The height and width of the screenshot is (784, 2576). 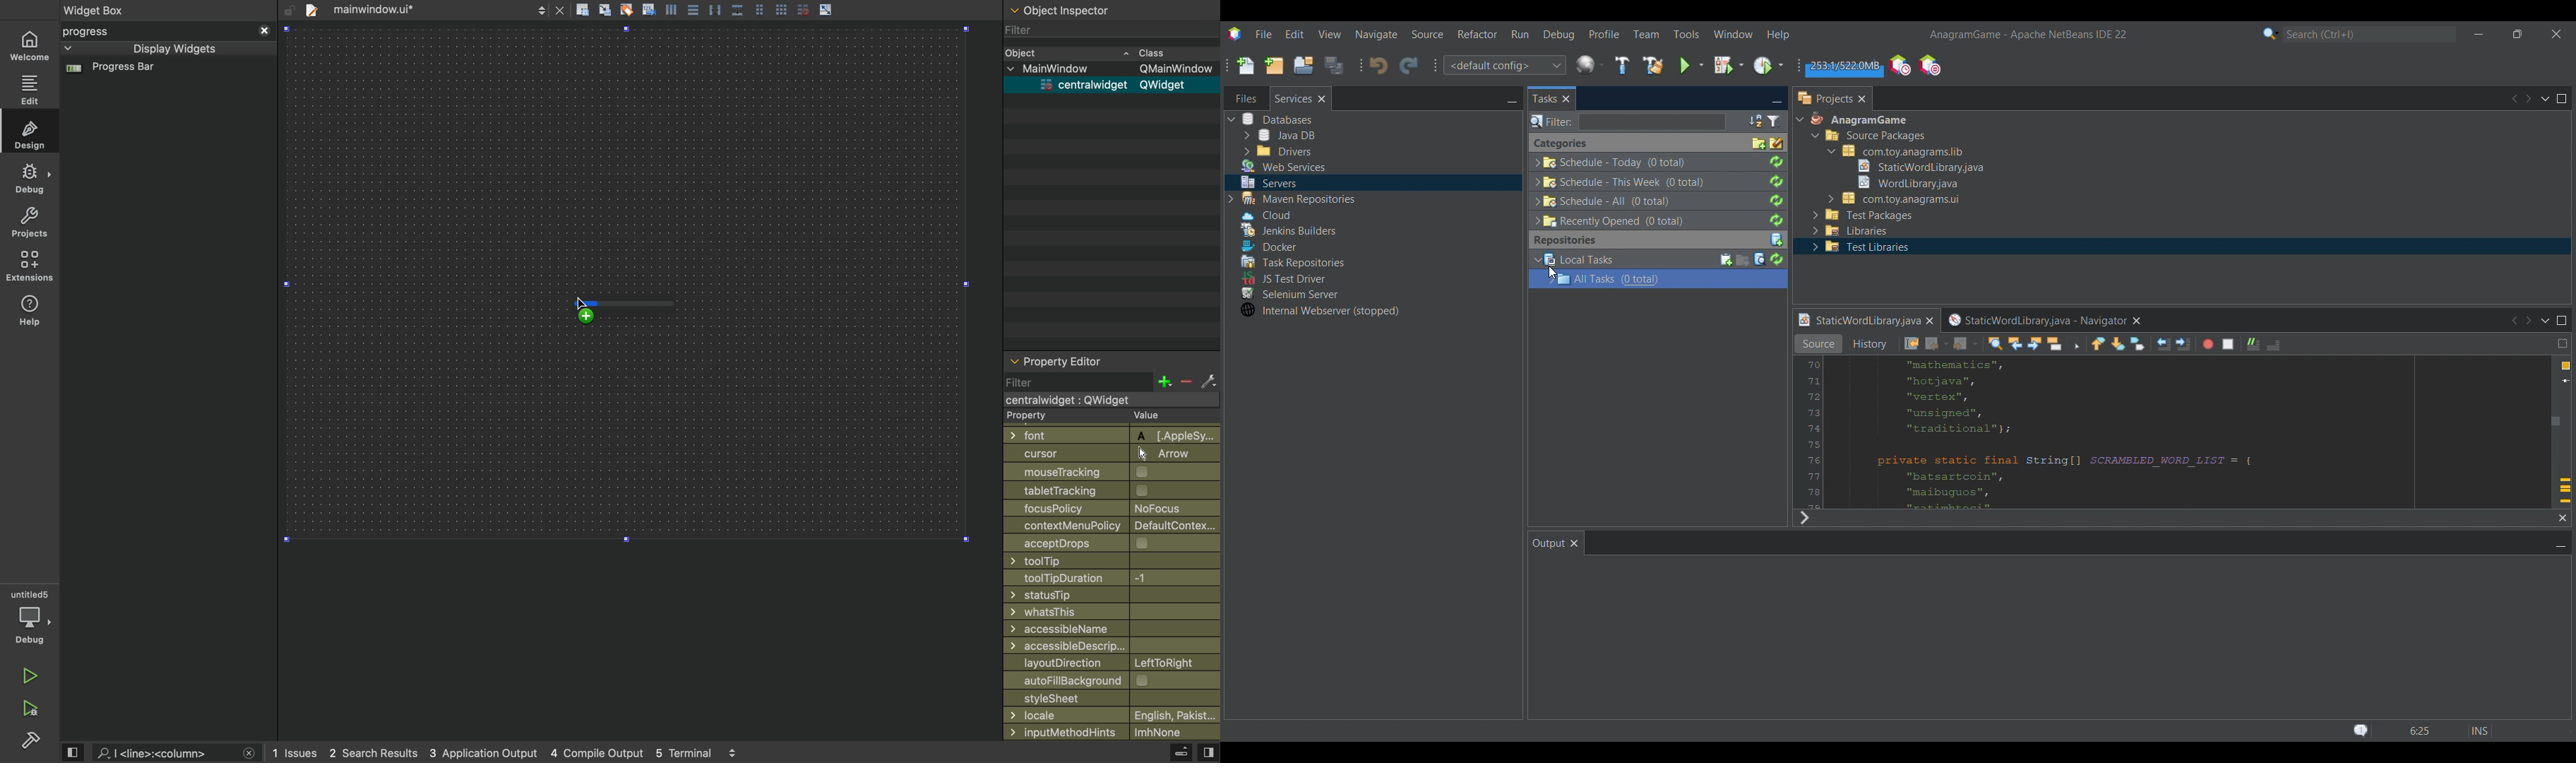 I want to click on layout description, so click(x=1109, y=663).